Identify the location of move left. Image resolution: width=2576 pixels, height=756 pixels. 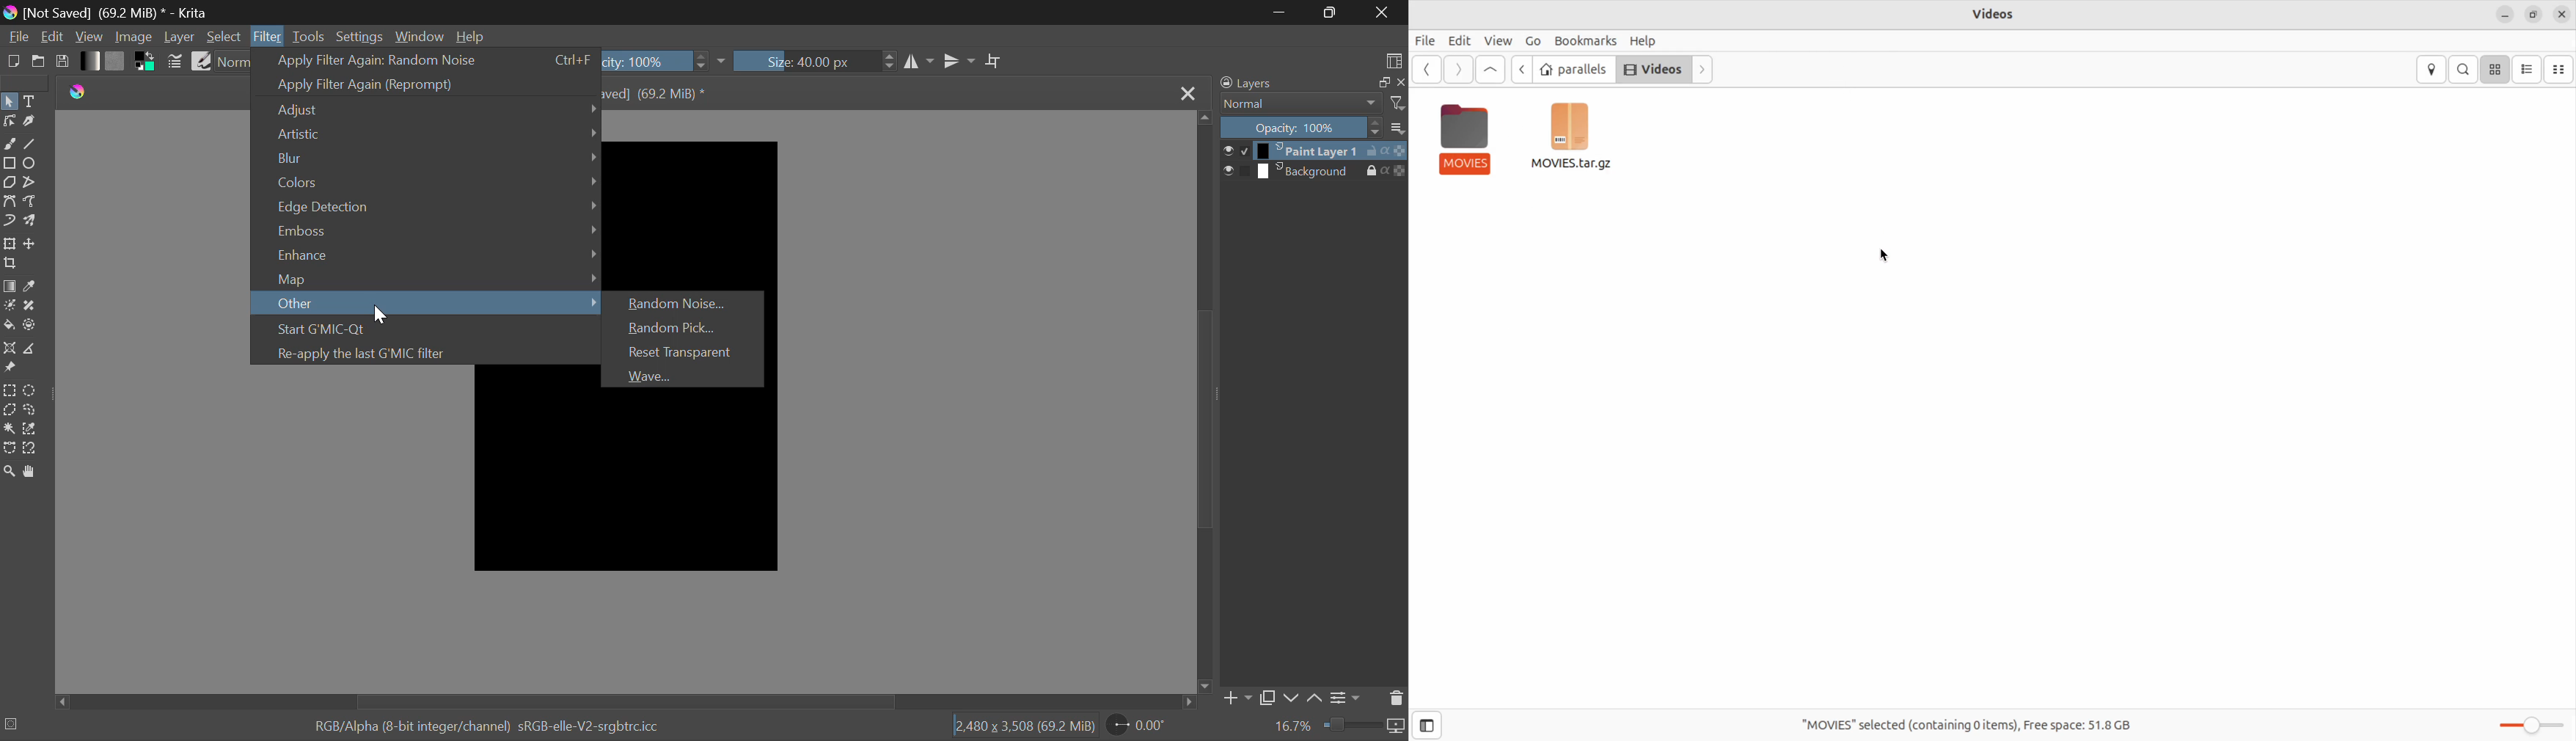
(59, 701).